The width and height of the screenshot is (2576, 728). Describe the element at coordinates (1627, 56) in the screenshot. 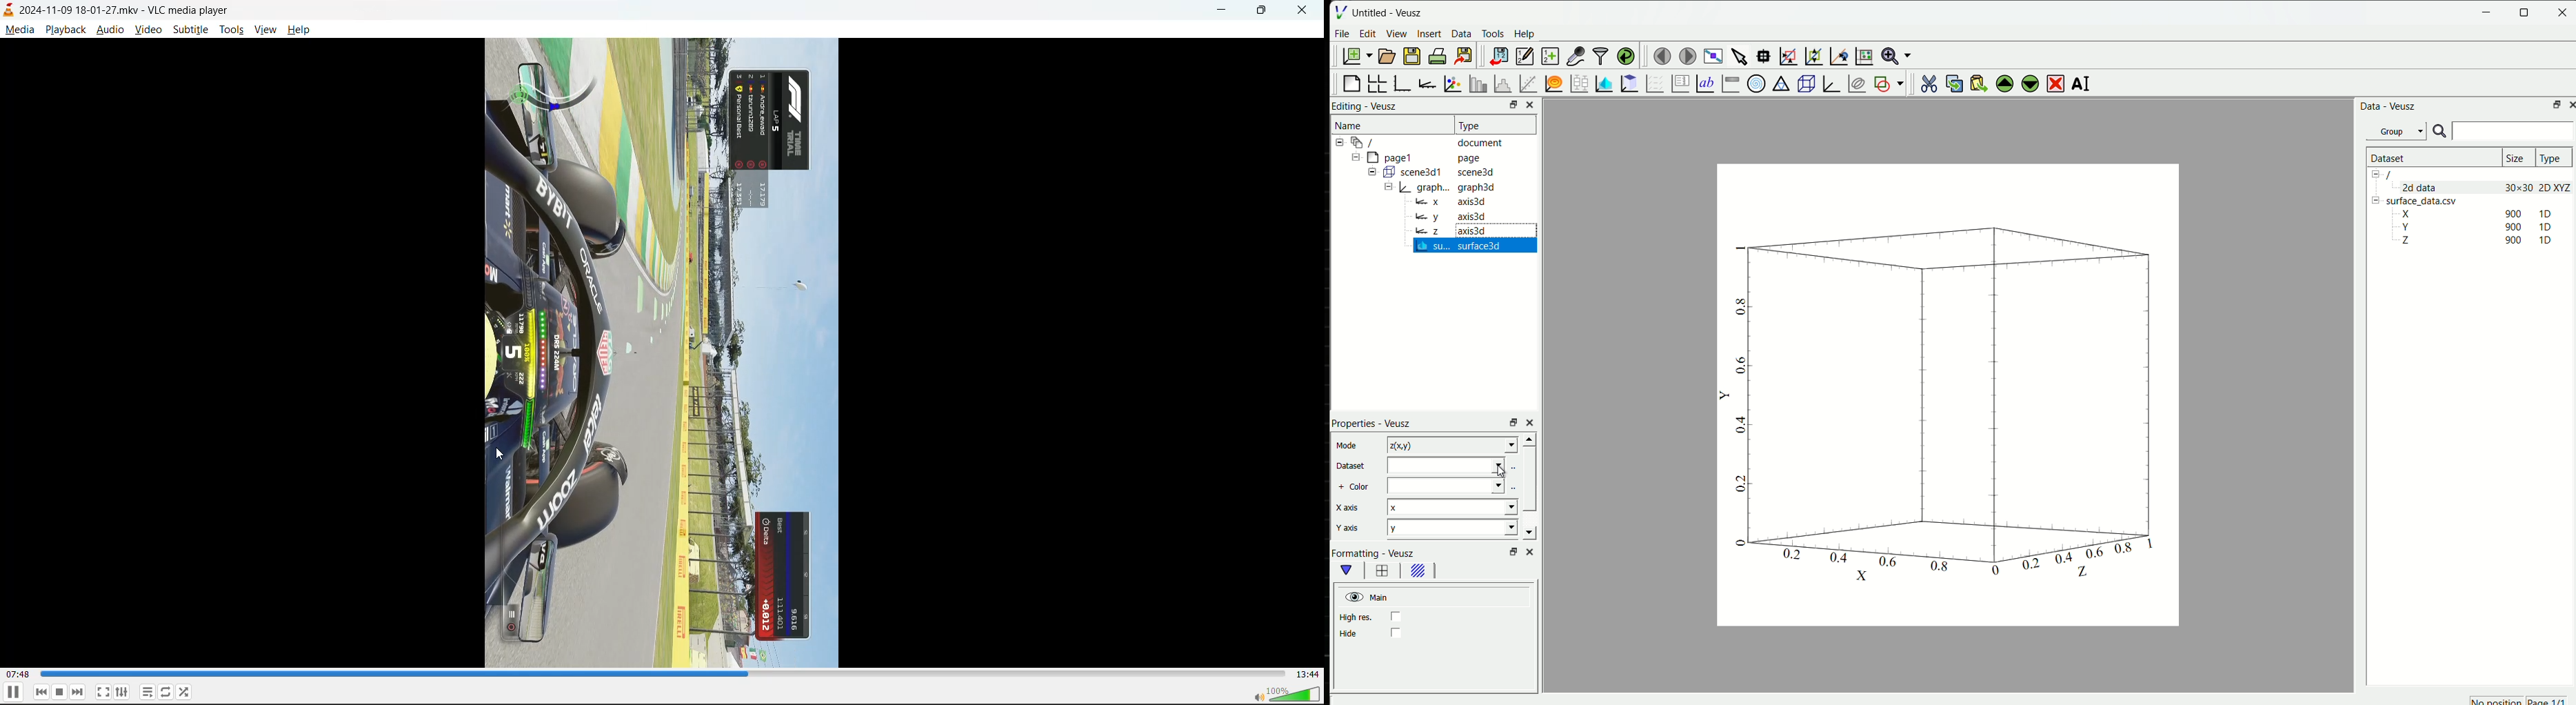

I see `reload link datasets` at that location.